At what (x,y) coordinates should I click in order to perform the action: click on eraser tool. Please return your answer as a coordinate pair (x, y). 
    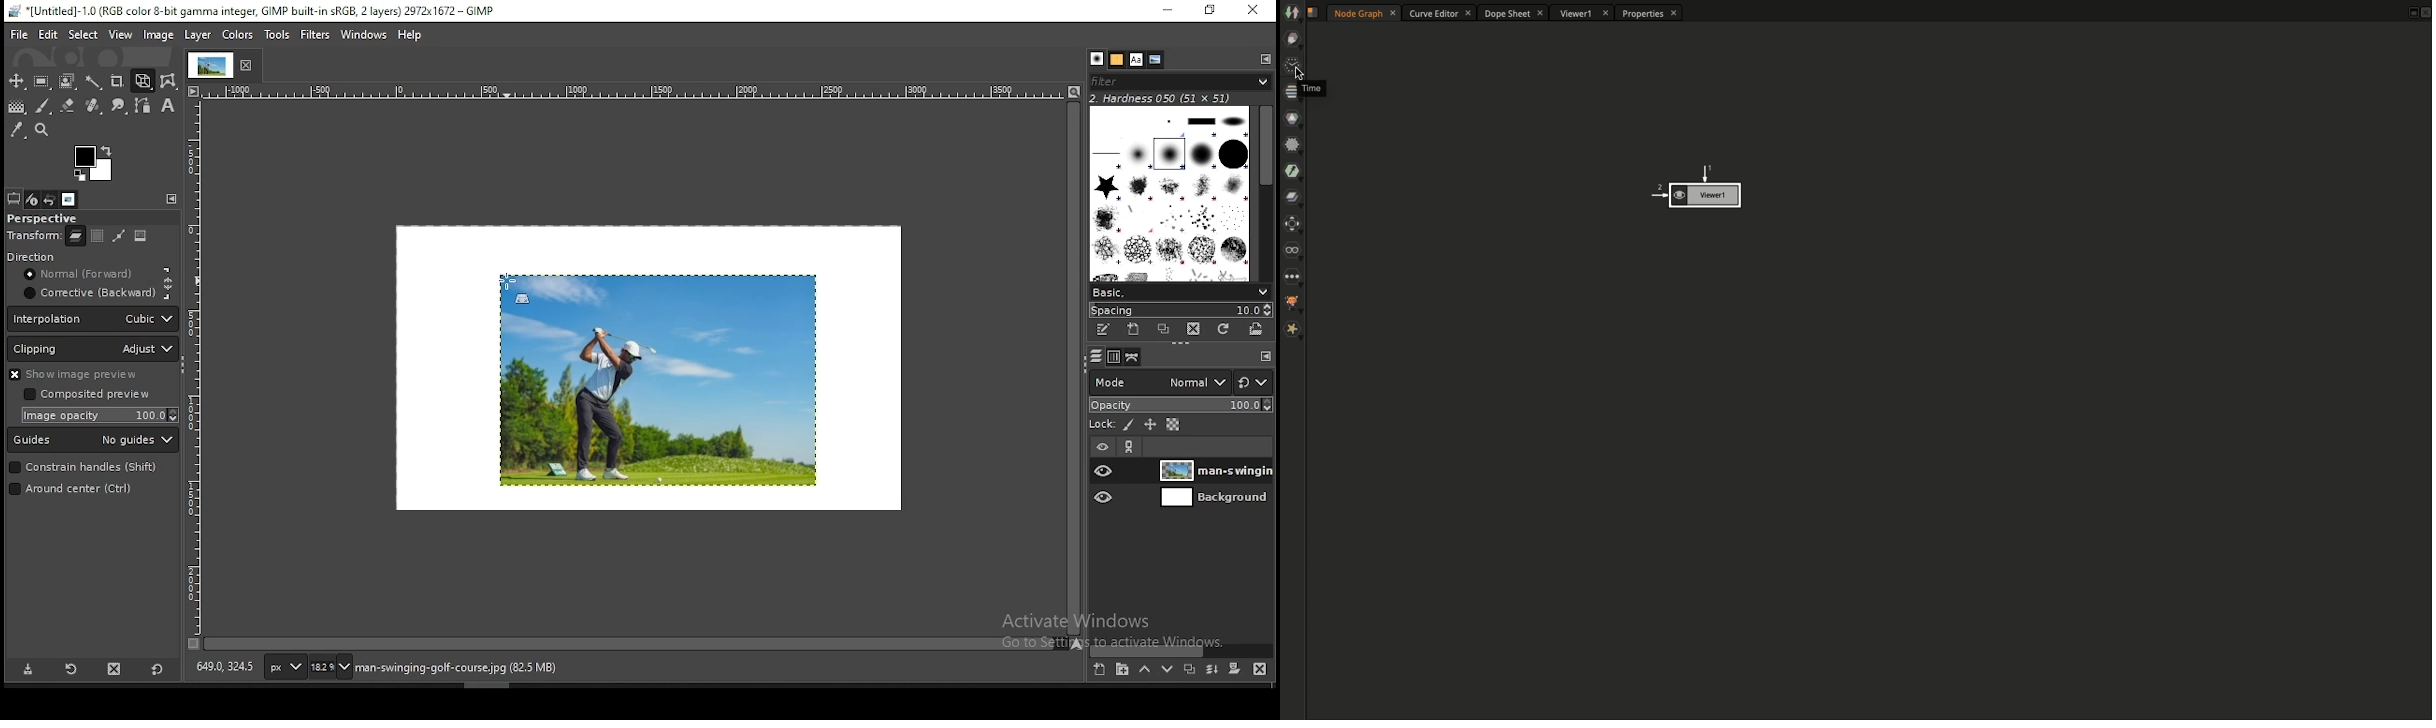
    Looking at the image, I should click on (69, 103).